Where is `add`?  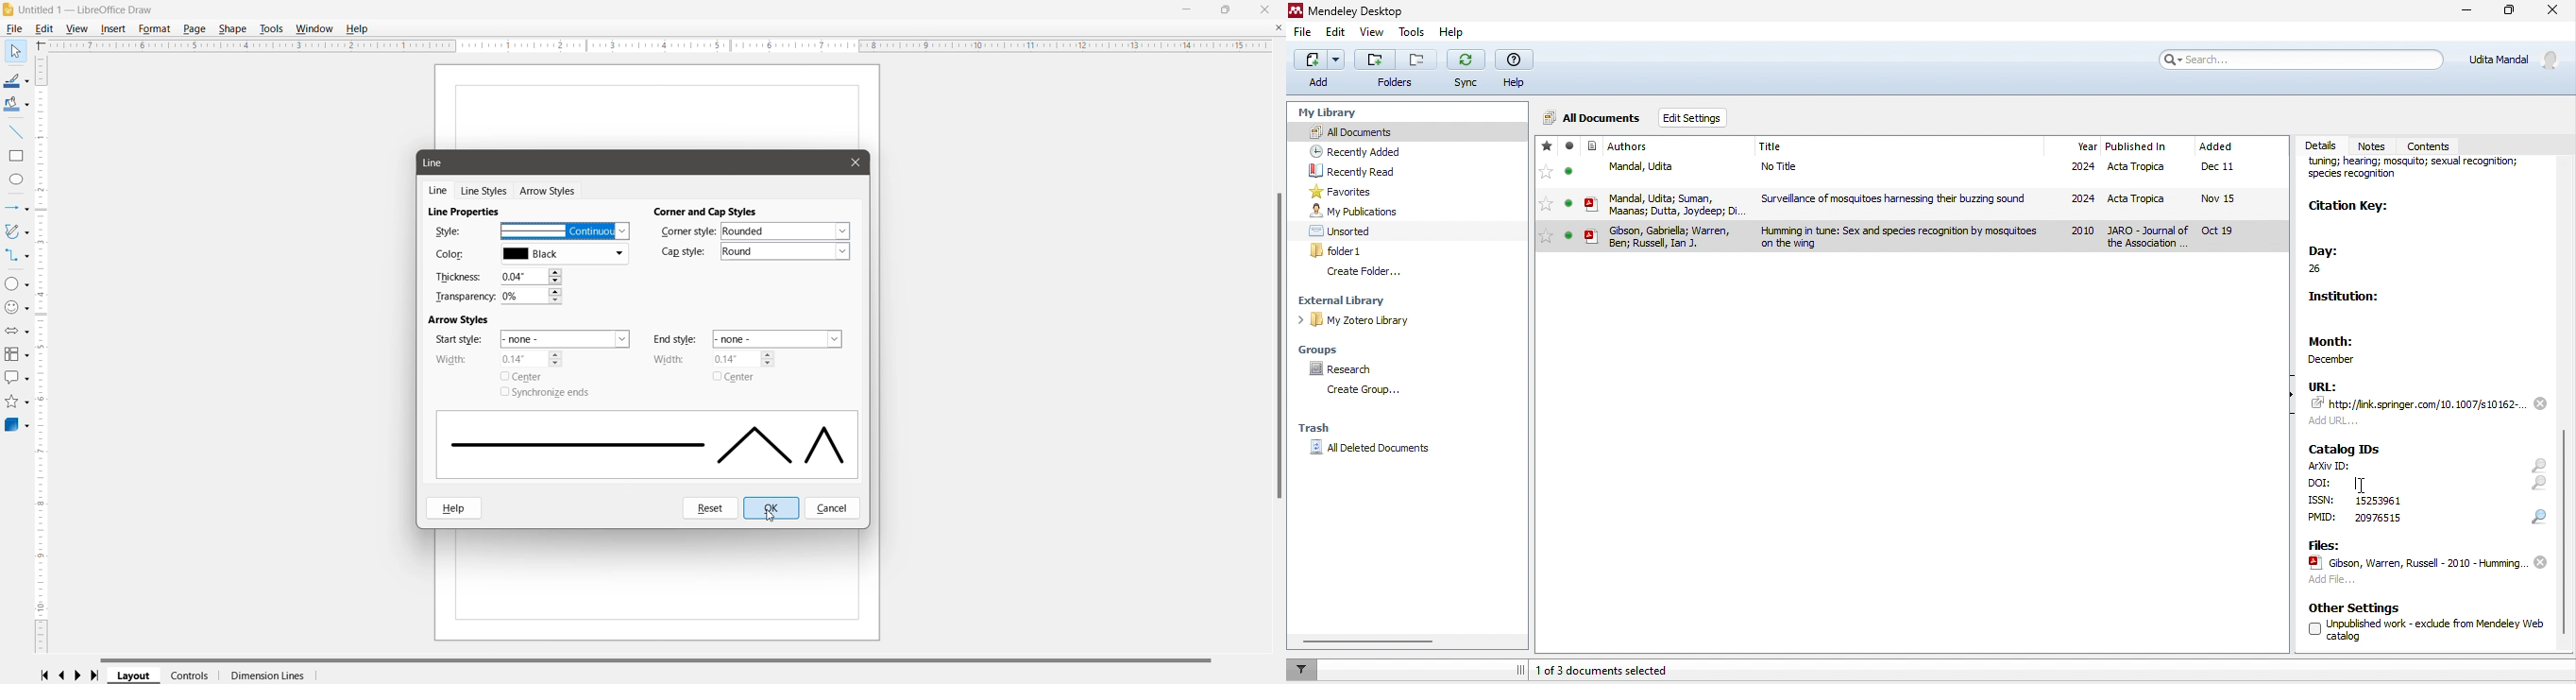
add is located at coordinates (1317, 70).